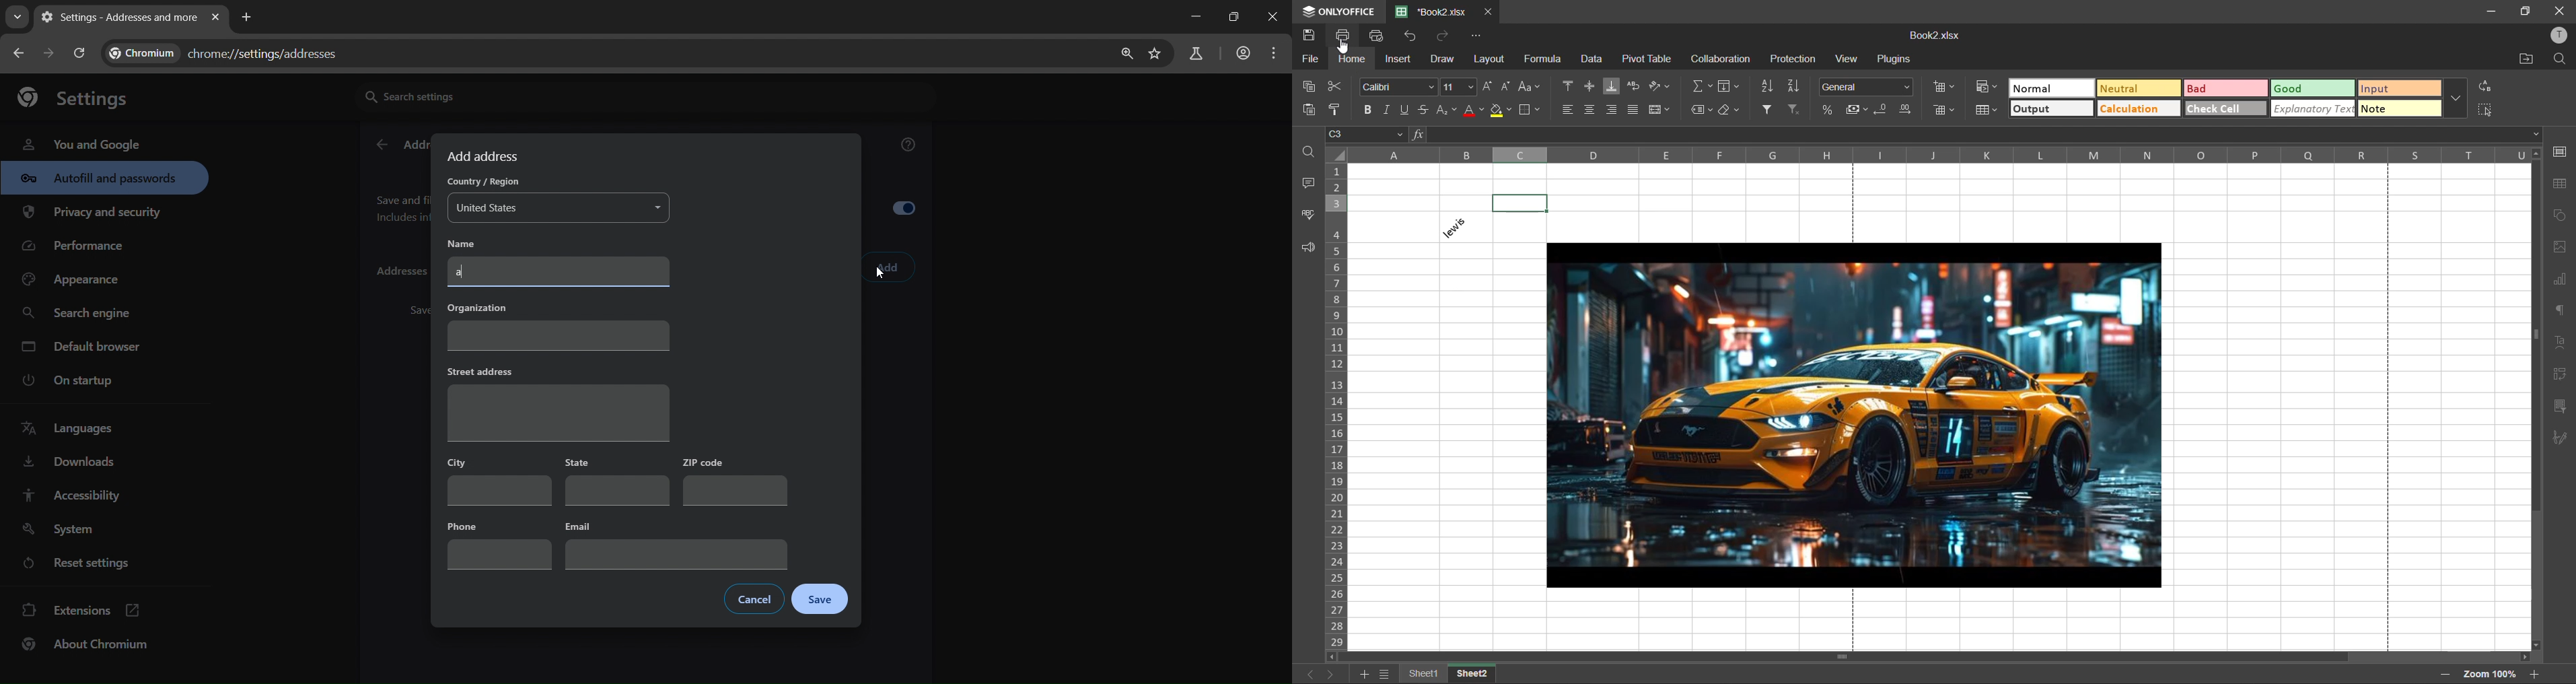 Image resolution: width=2576 pixels, height=700 pixels. Describe the element at coordinates (1377, 35) in the screenshot. I see `quick print` at that location.